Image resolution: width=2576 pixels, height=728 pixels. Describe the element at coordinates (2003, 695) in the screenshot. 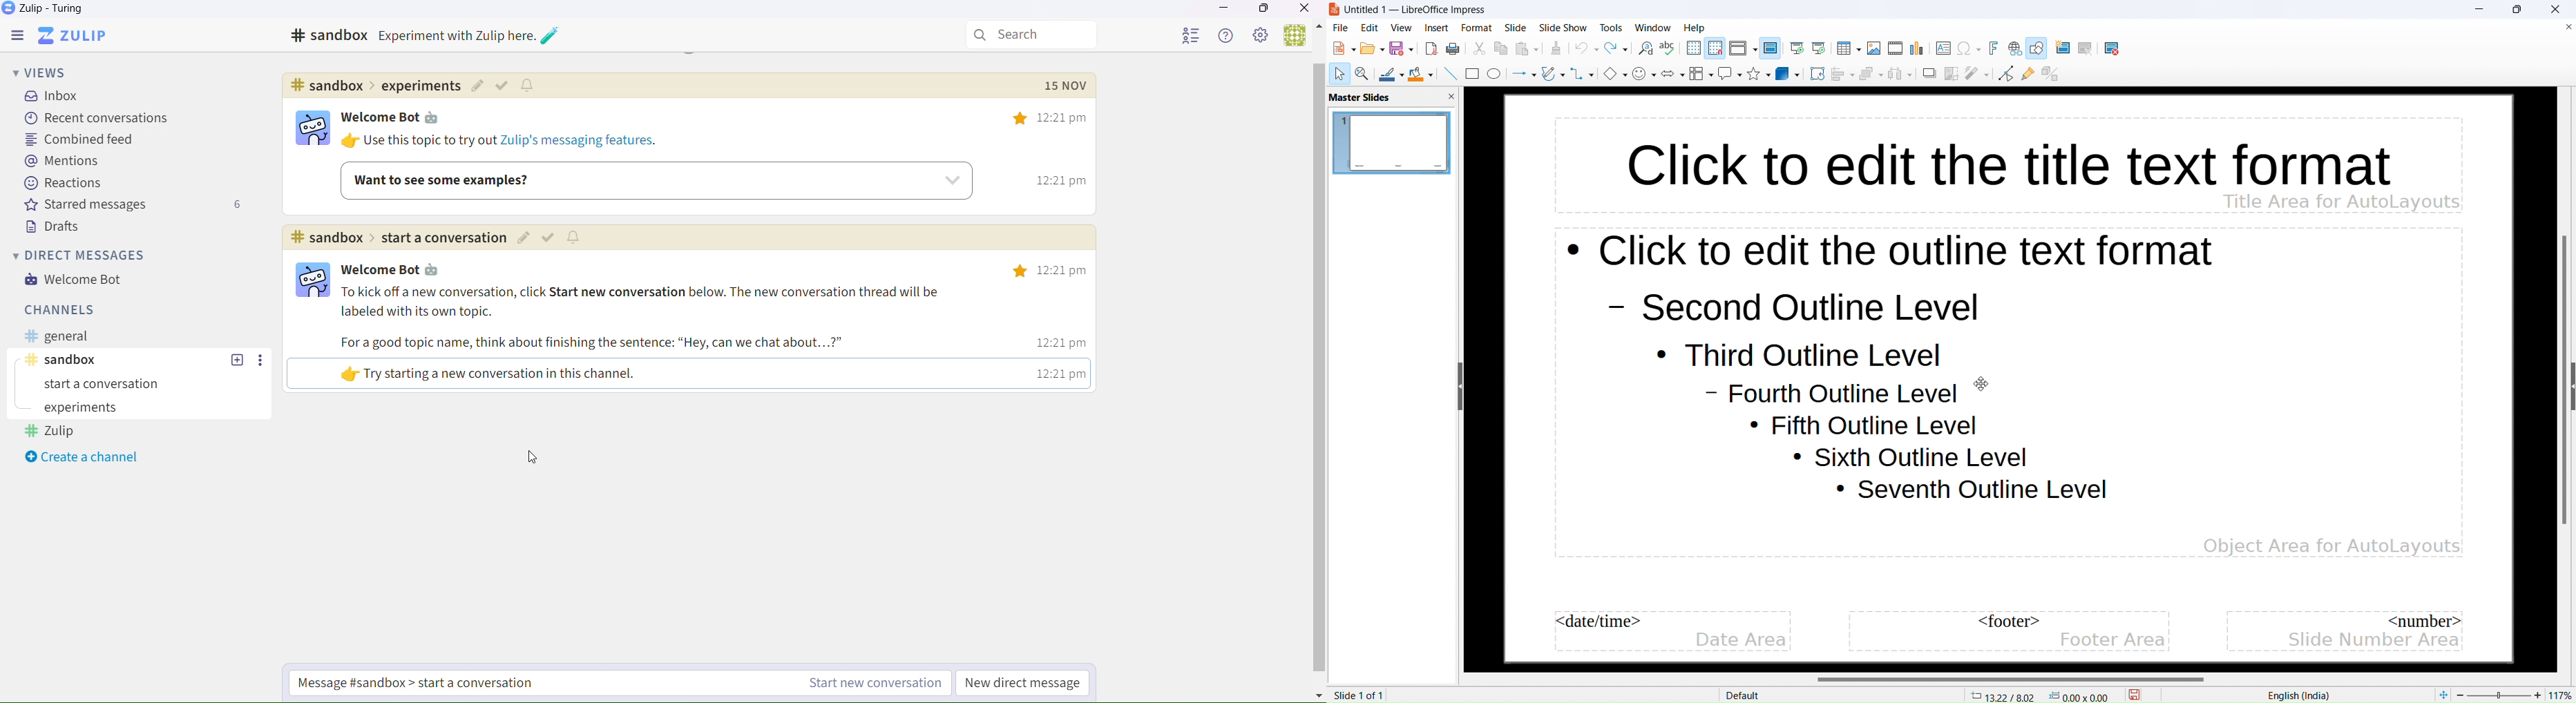

I see `cursor coordinates` at that location.